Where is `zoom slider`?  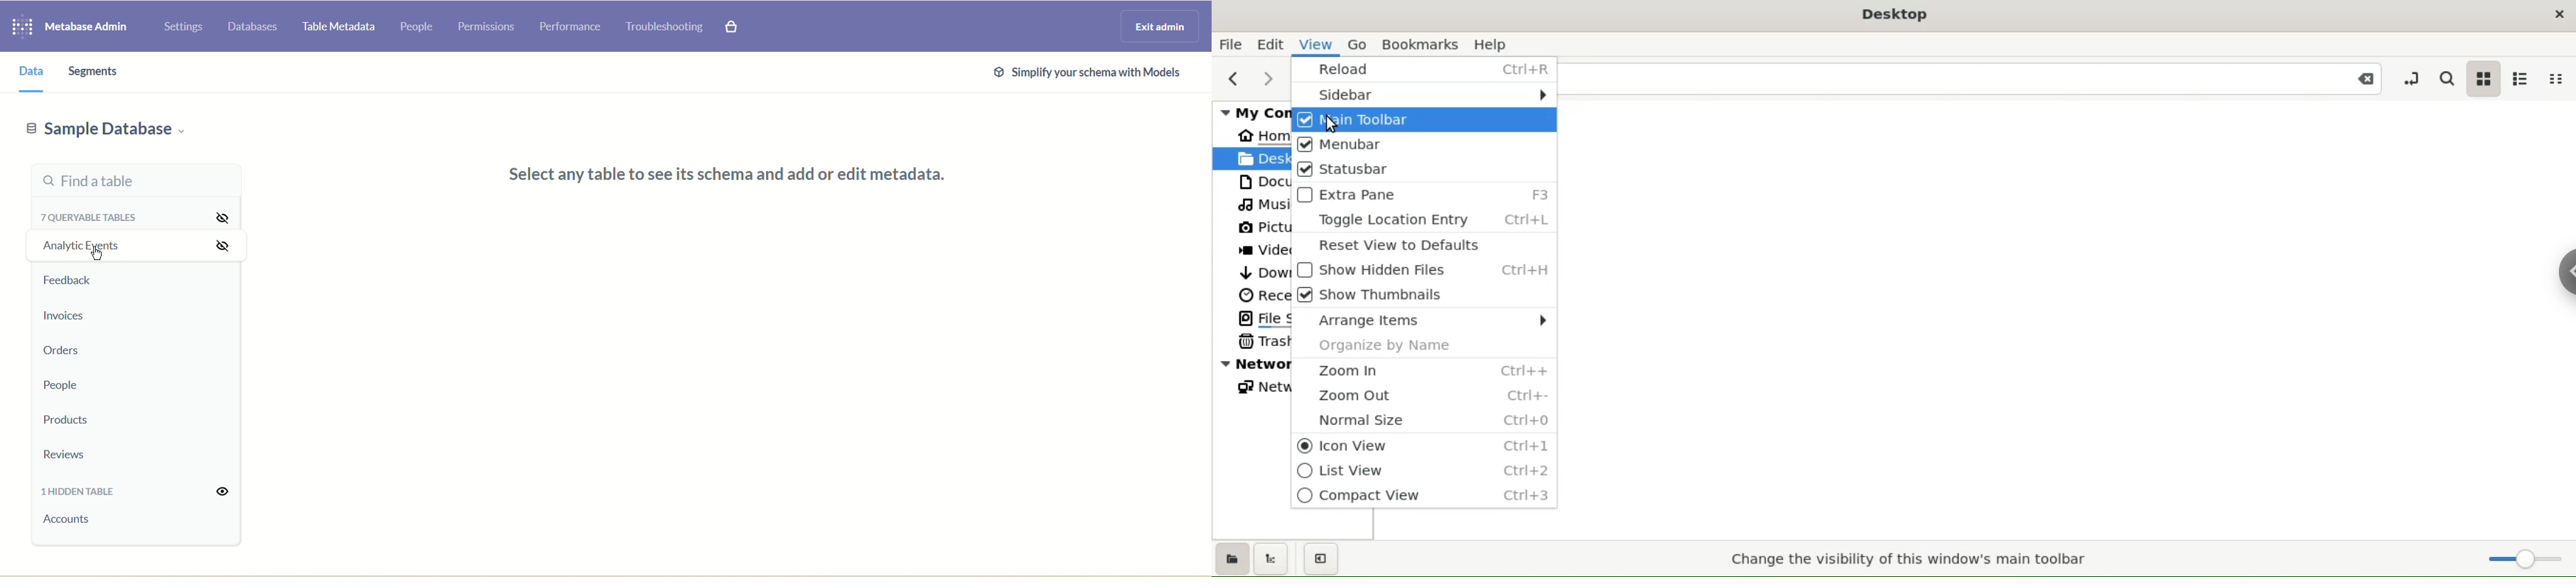 zoom slider is located at coordinates (2514, 554).